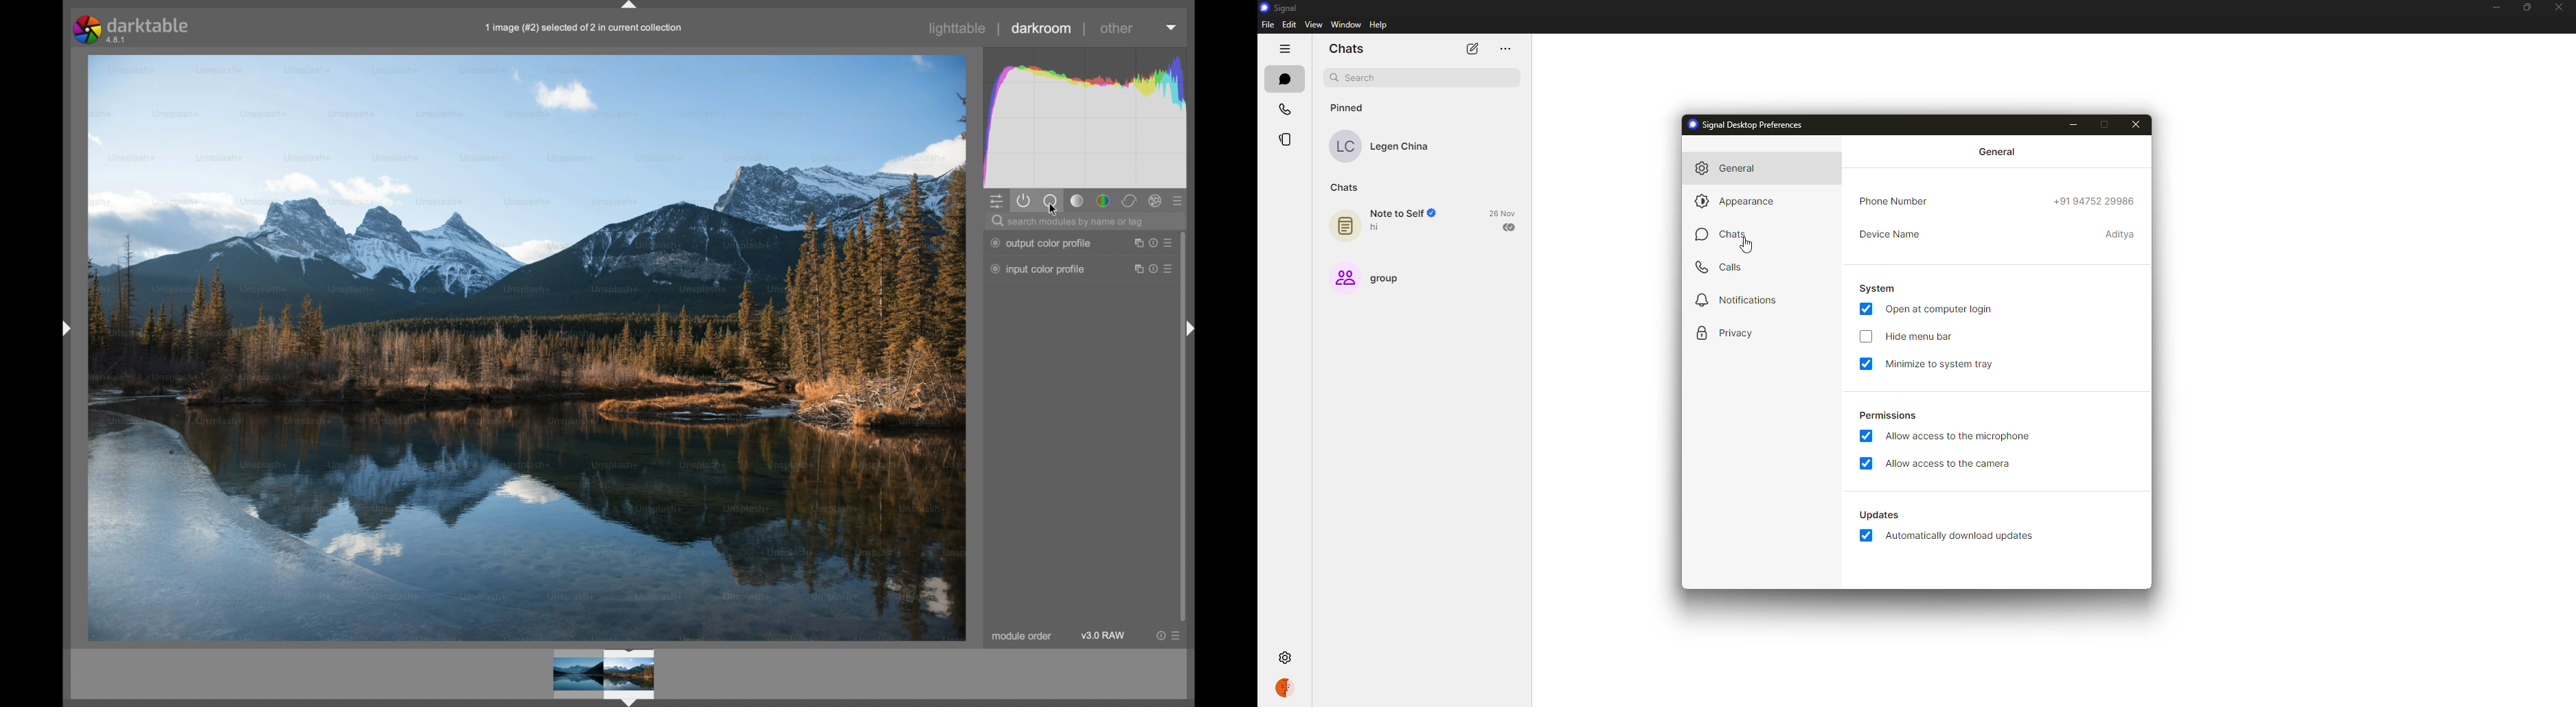  What do you see at coordinates (1950, 465) in the screenshot?
I see `allow access to camera` at bounding box center [1950, 465].